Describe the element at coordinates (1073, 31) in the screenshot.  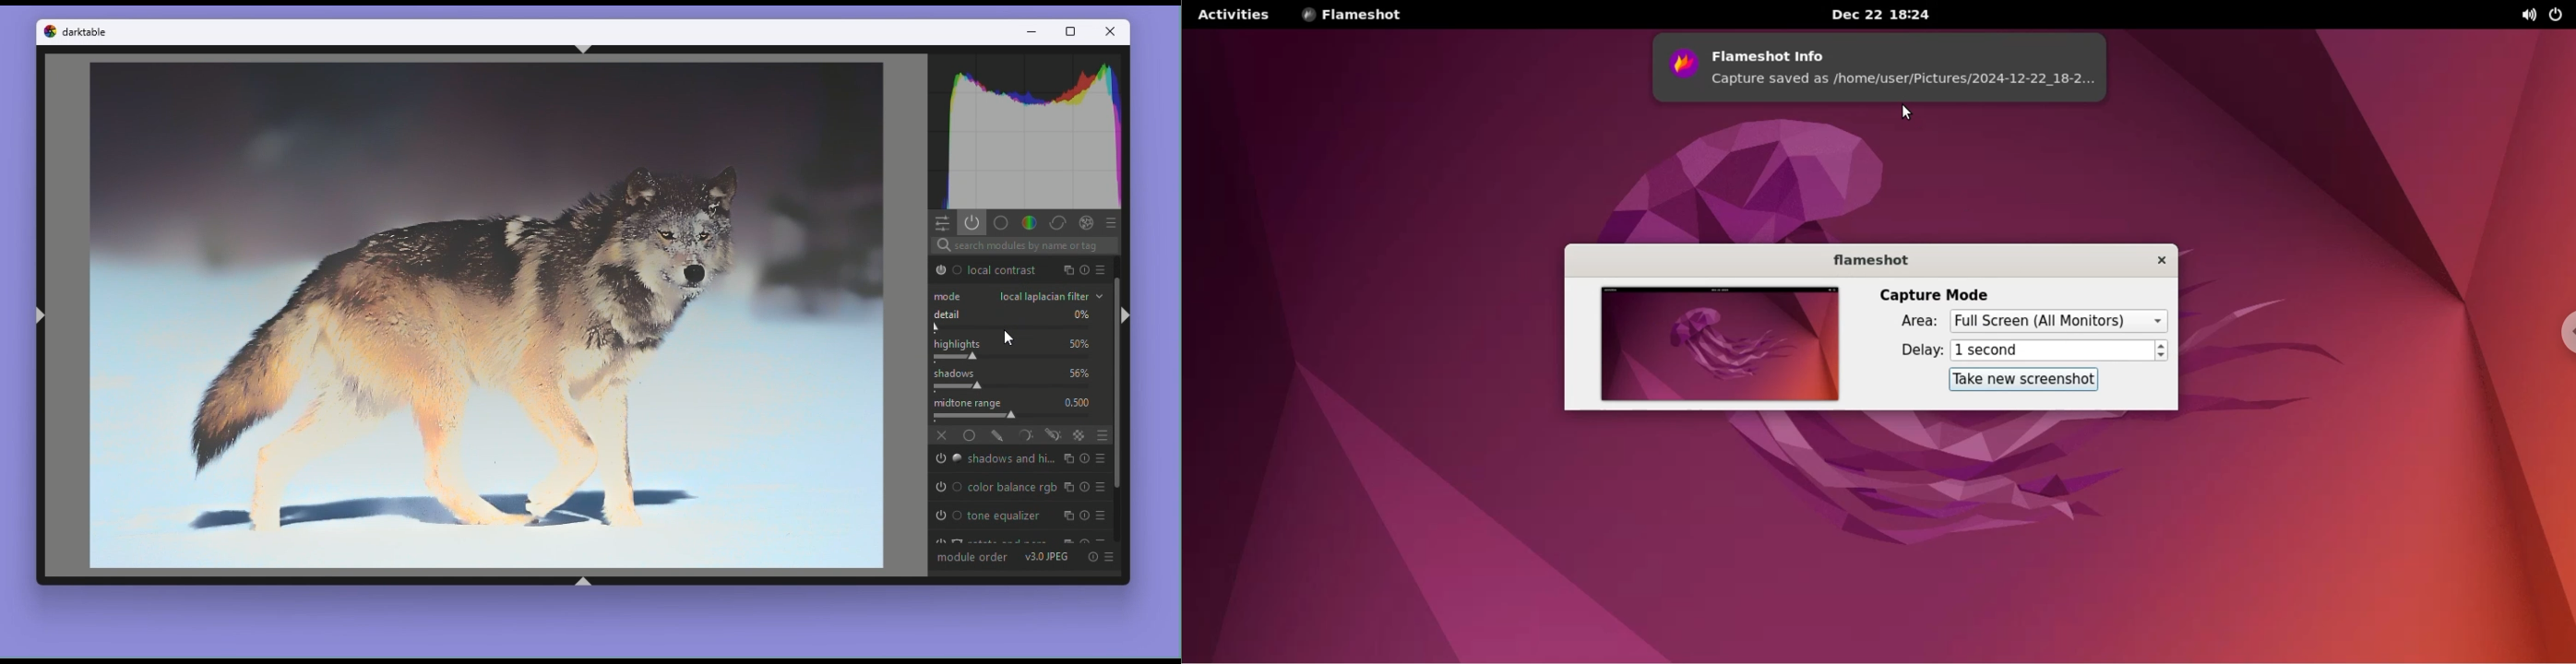
I see `Restore down` at that location.